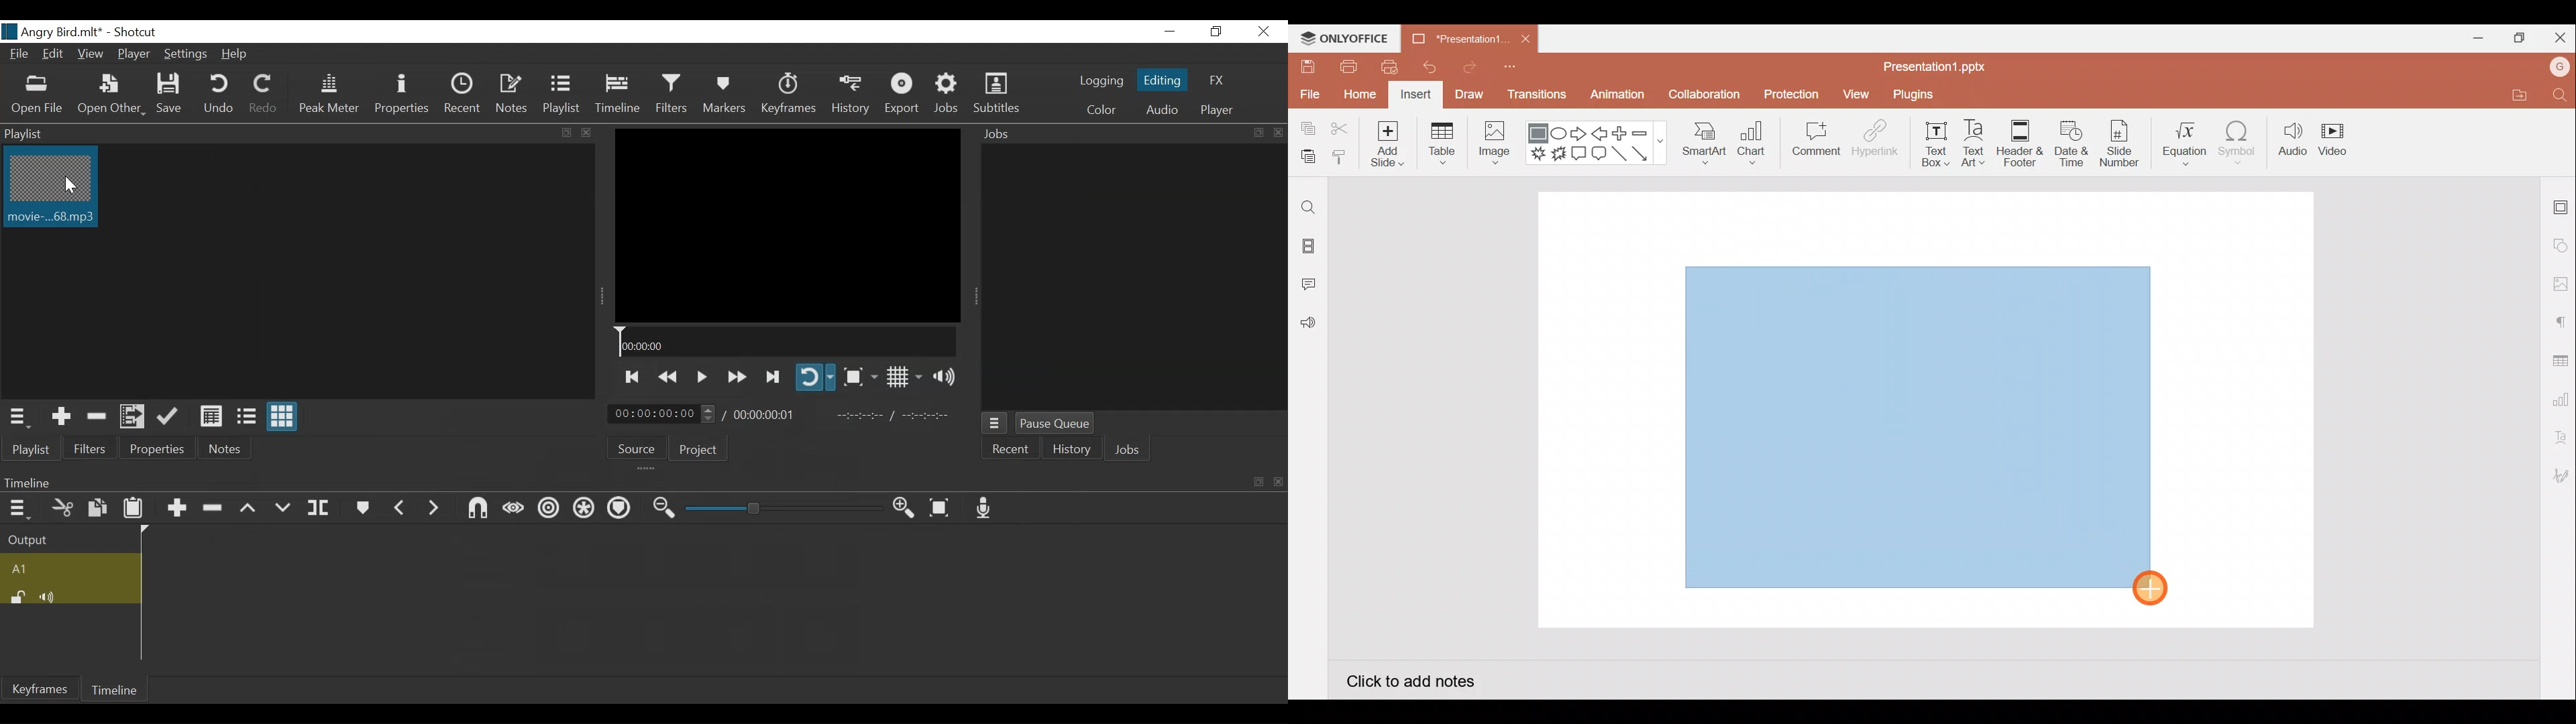  Describe the element at coordinates (2559, 477) in the screenshot. I see `Signature settings` at that location.